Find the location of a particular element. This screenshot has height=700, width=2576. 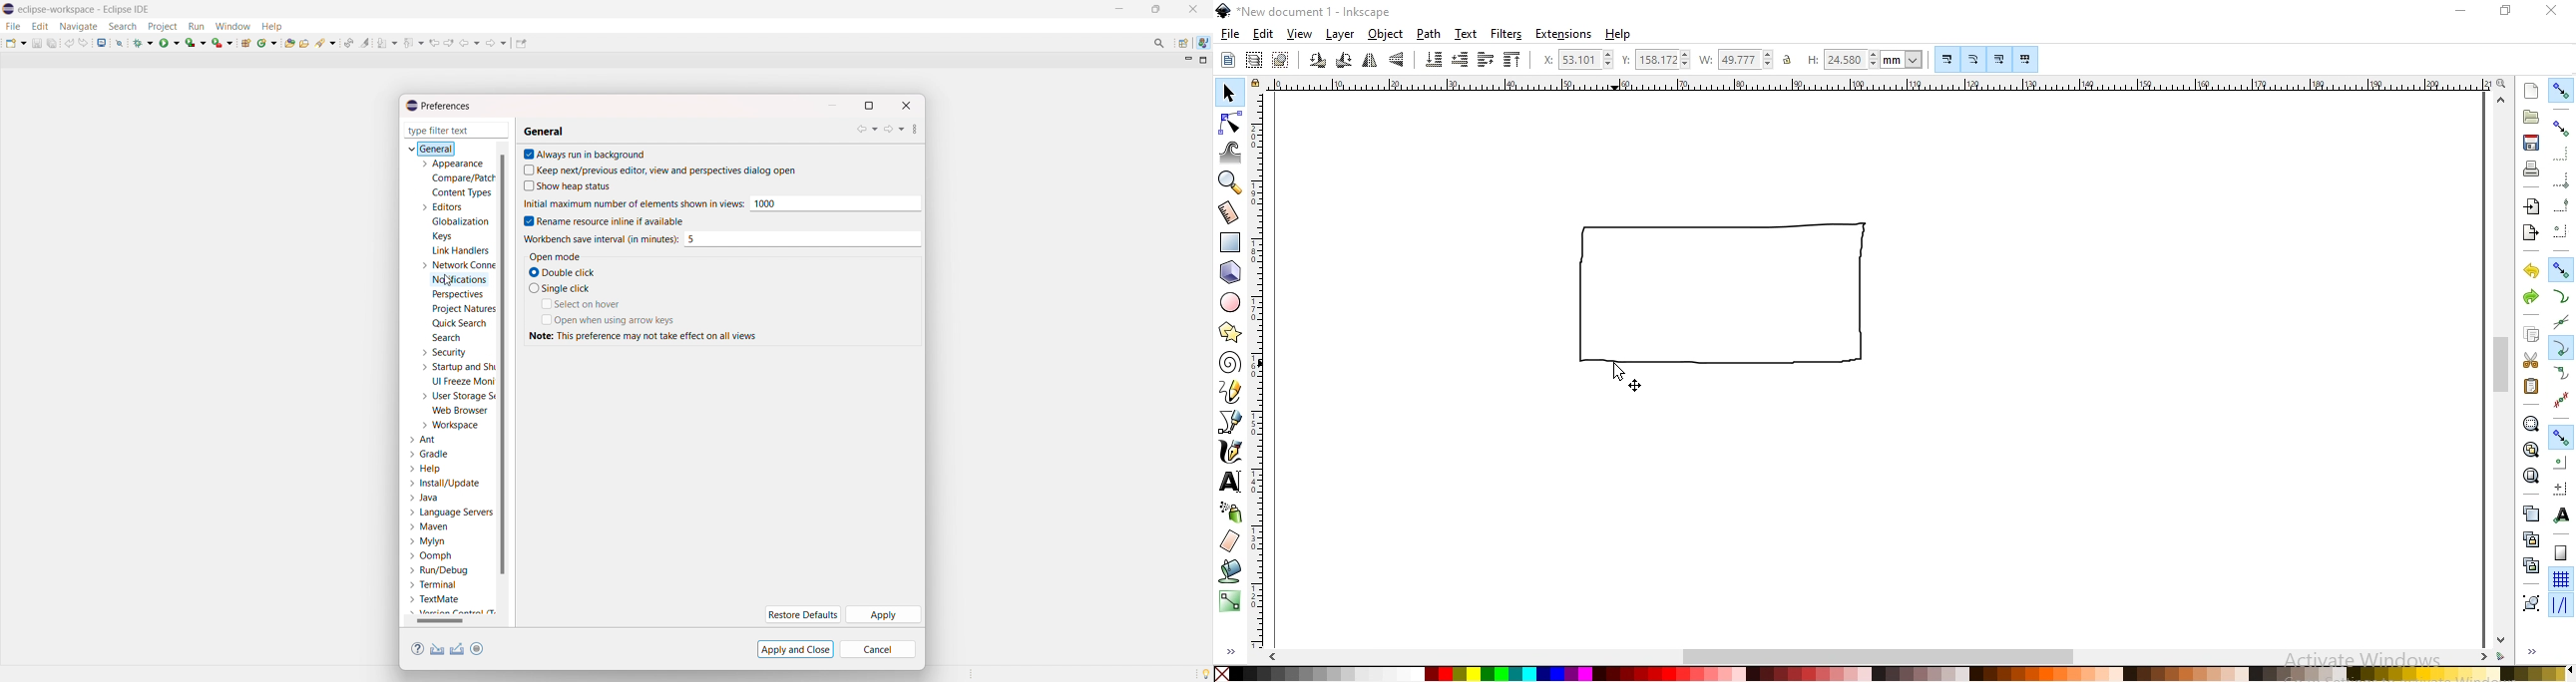

web browser is located at coordinates (461, 410).